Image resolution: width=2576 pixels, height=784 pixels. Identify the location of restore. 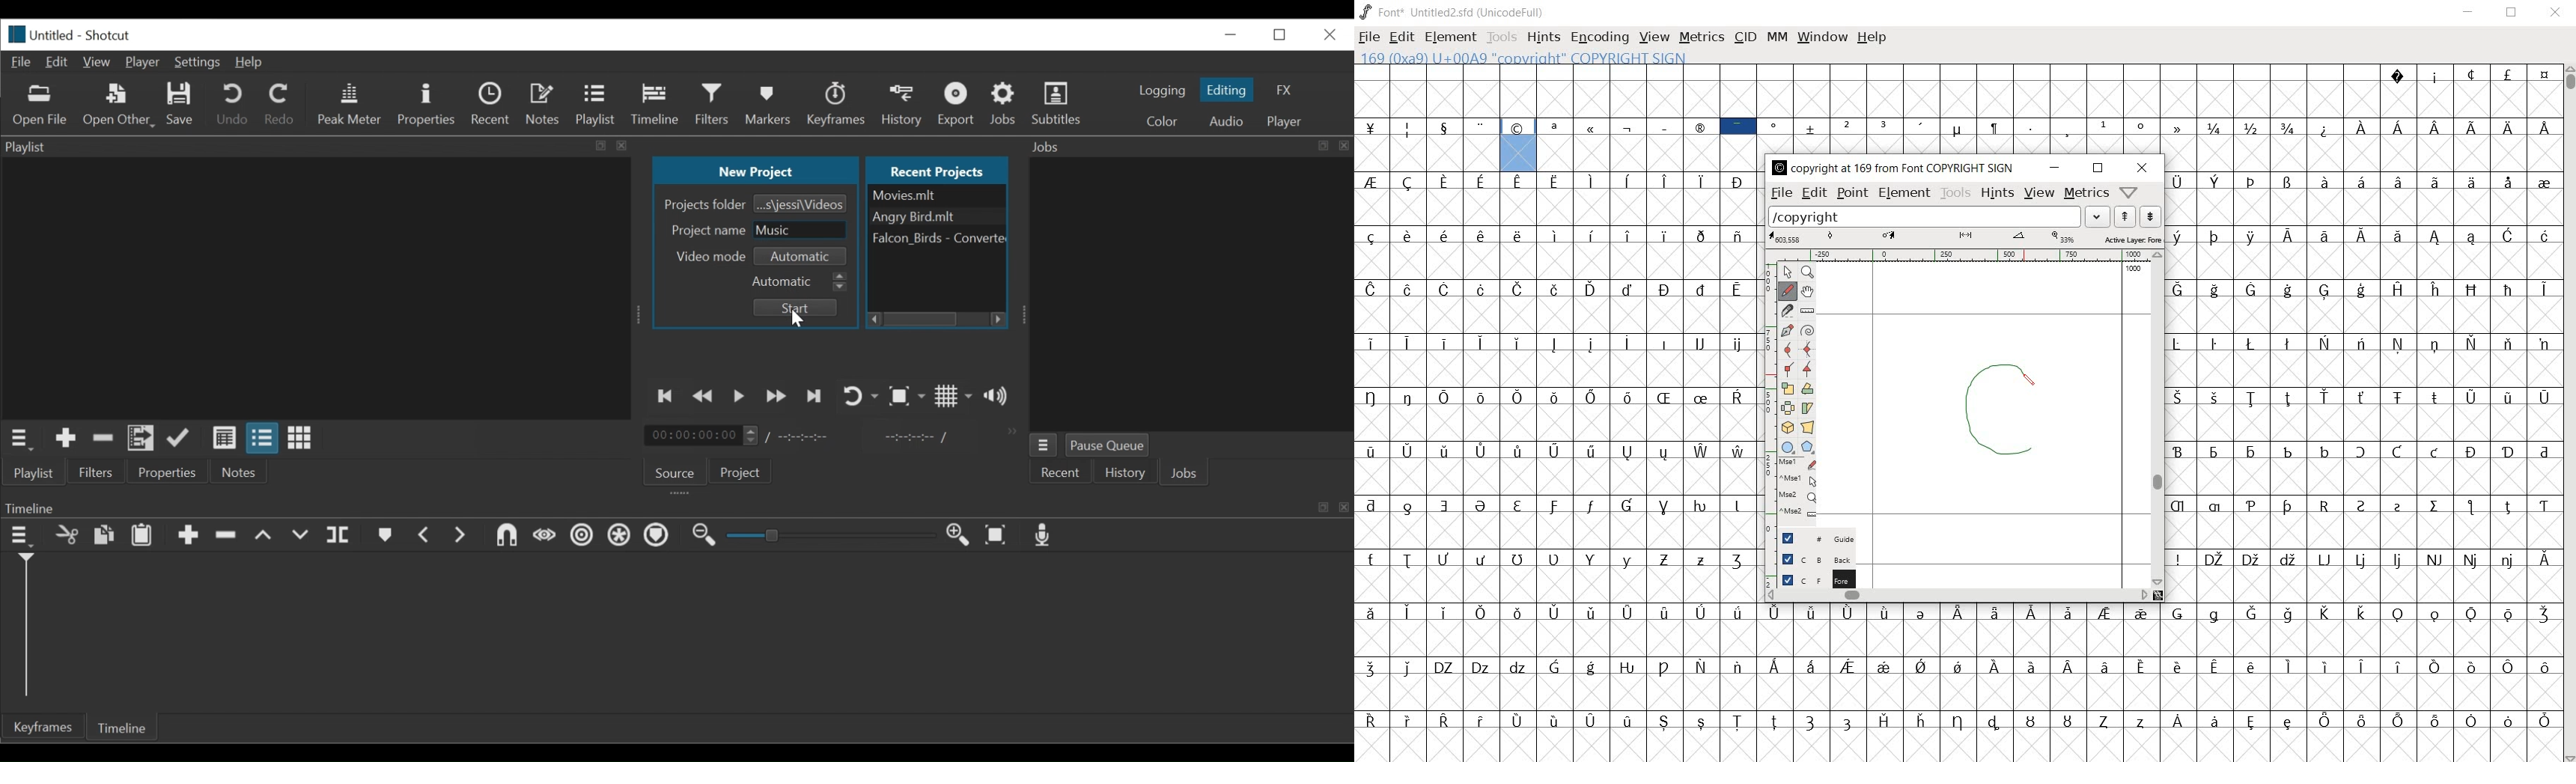
(2098, 168).